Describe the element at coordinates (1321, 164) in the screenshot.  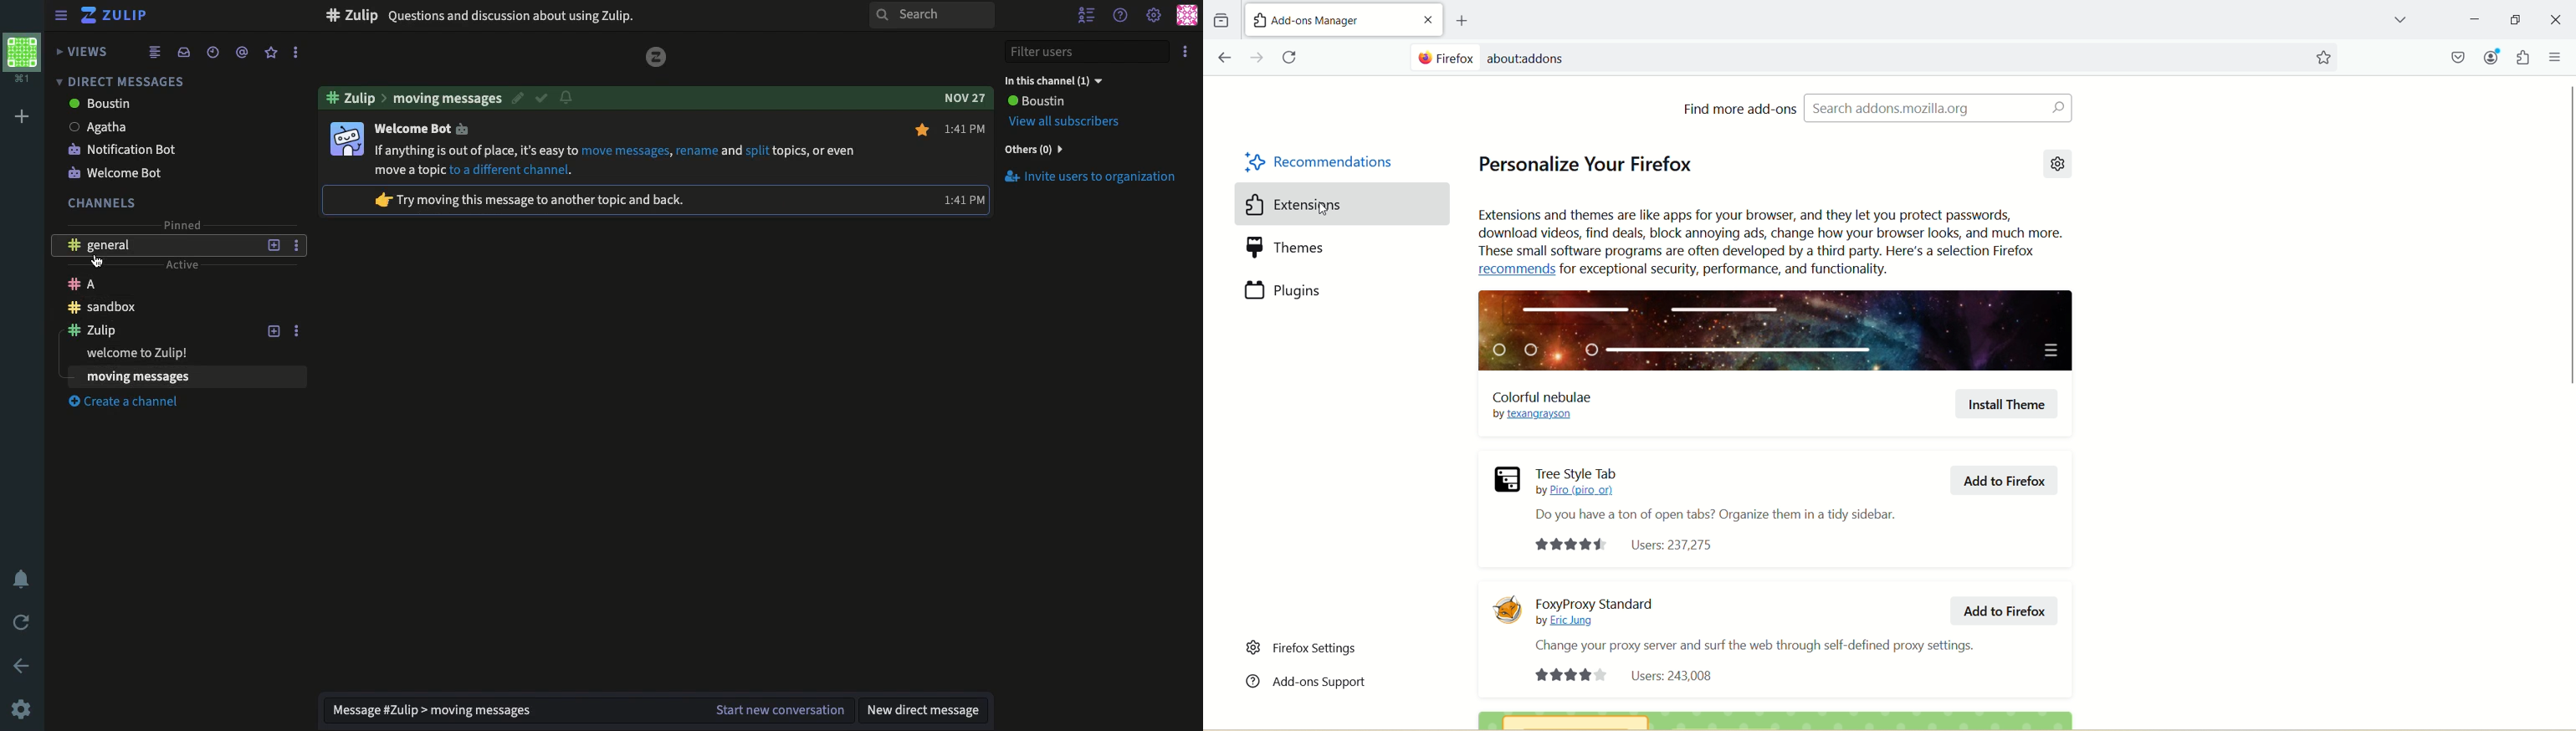
I see `Recommendation` at that location.